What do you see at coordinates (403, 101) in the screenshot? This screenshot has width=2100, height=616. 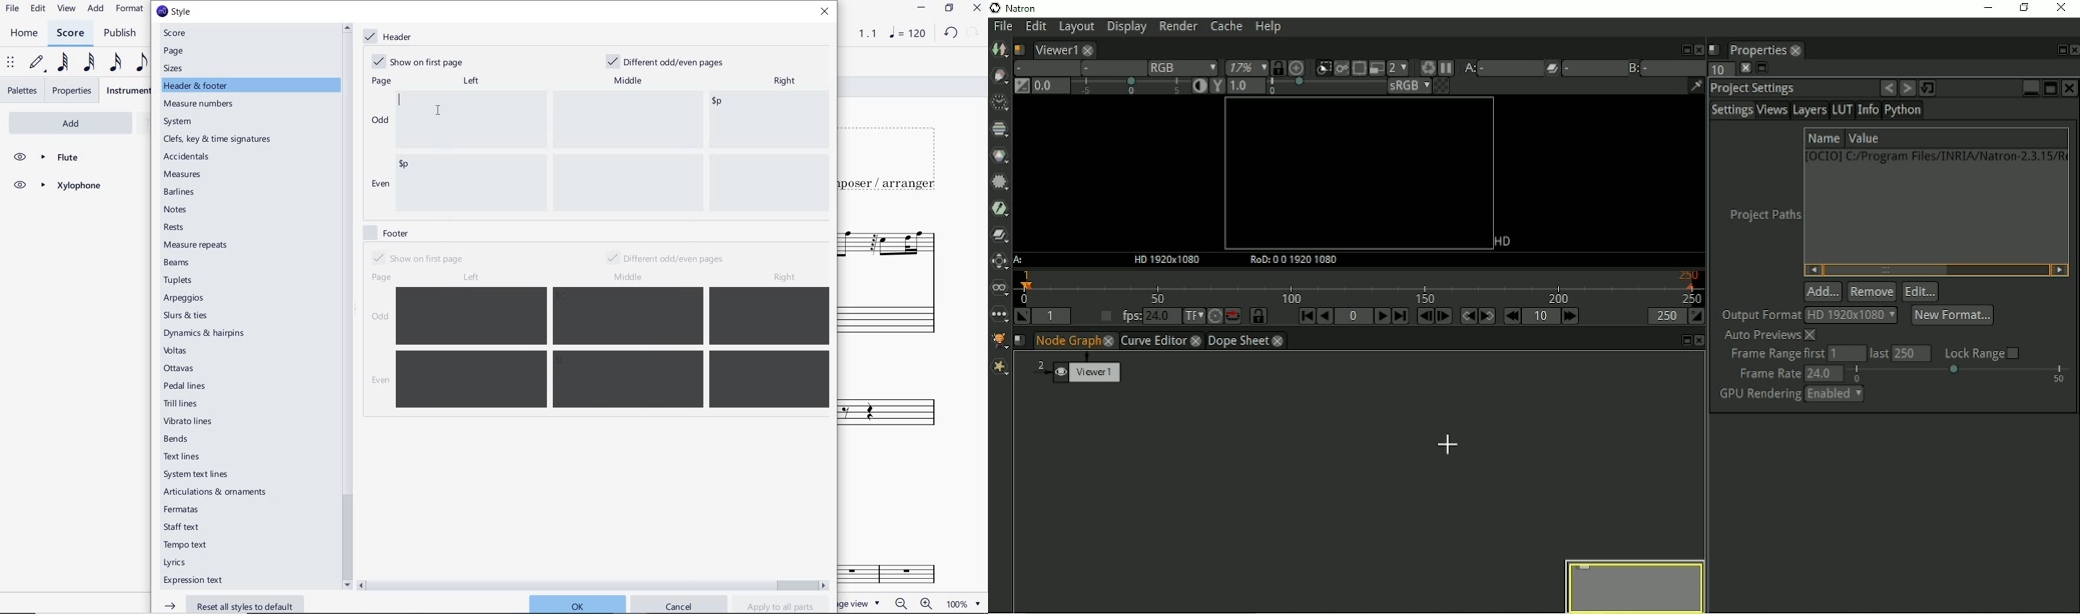 I see `editor` at bounding box center [403, 101].